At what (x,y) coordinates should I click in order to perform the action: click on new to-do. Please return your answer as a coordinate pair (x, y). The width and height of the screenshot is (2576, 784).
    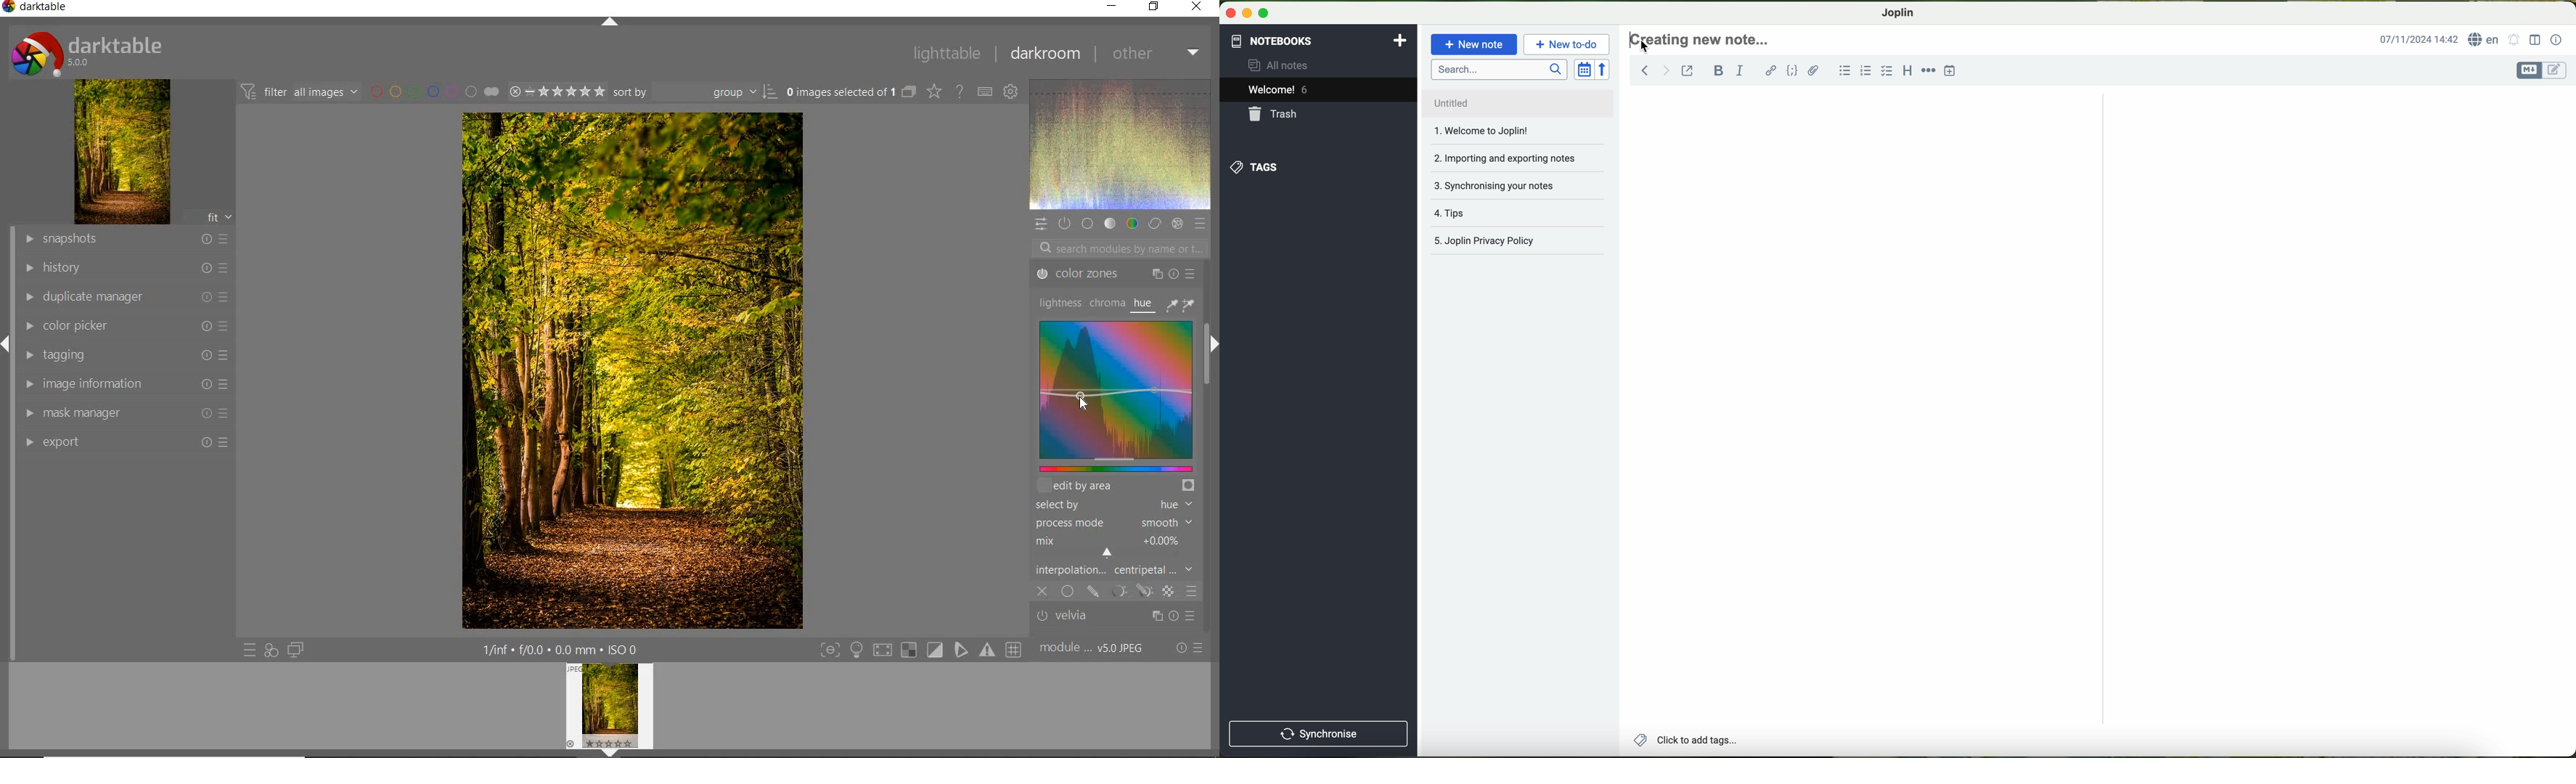
    Looking at the image, I should click on (1568, 45).